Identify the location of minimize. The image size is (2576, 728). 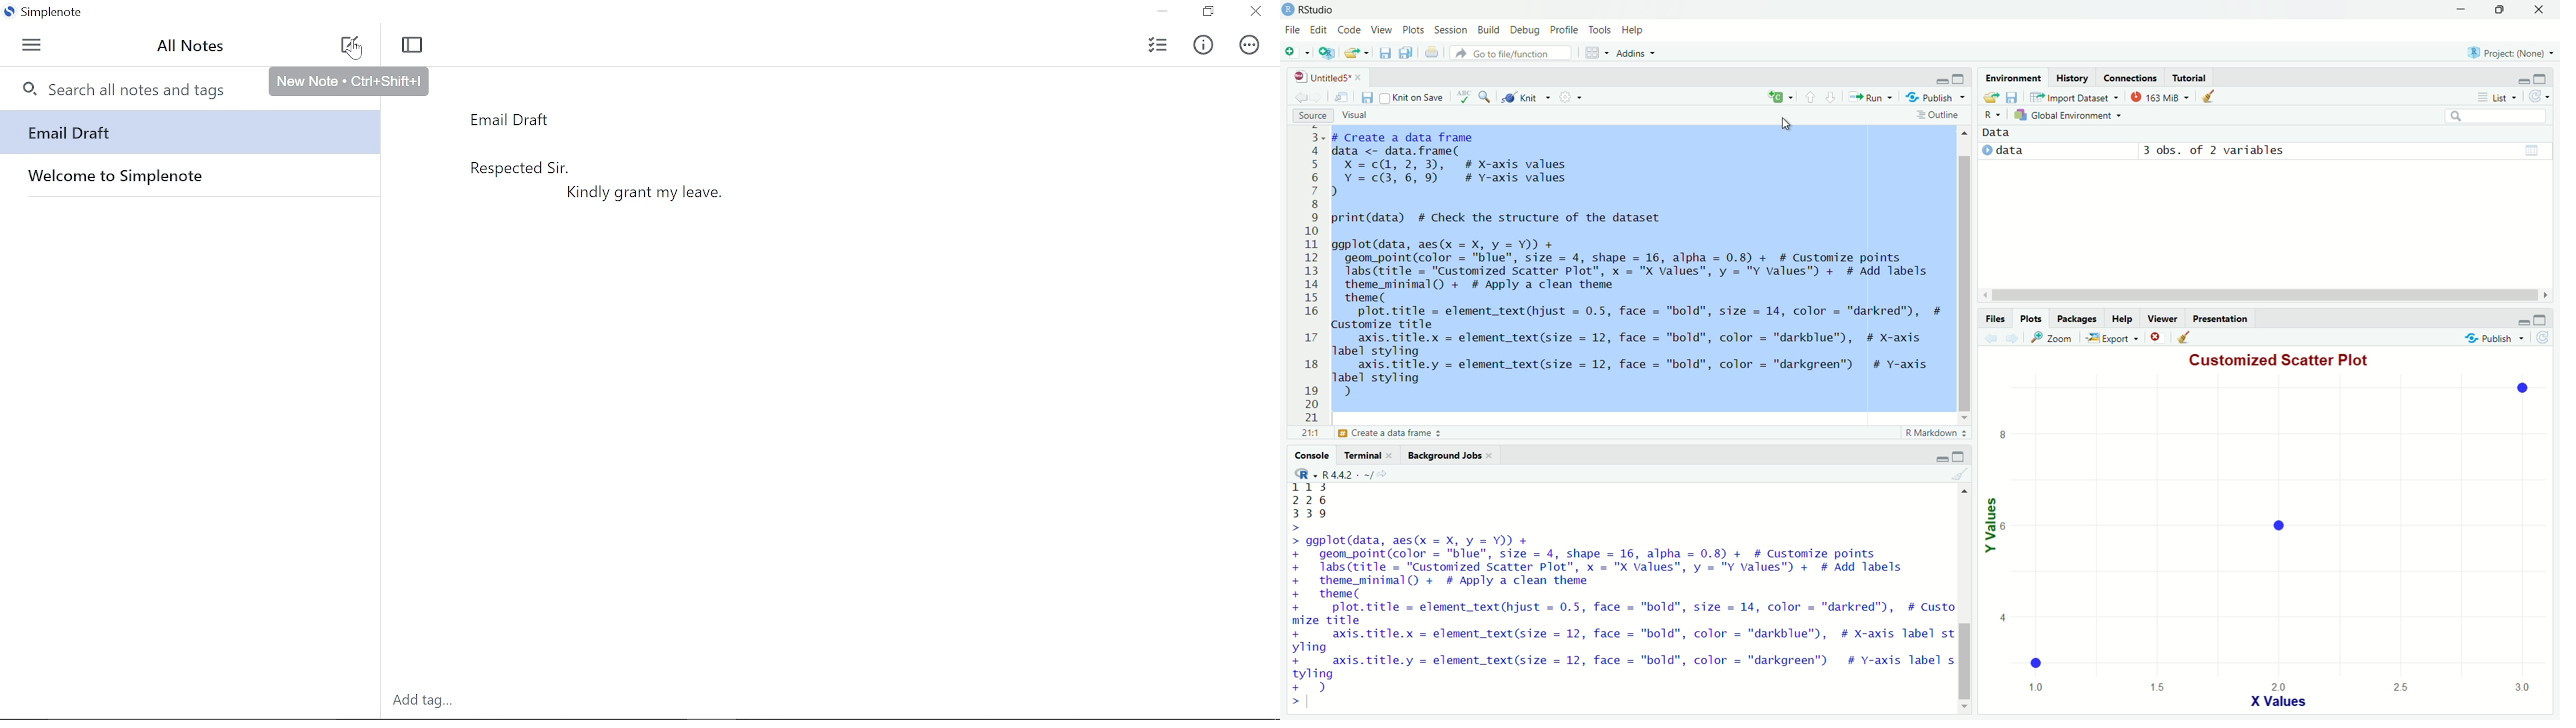
(2521, 322).